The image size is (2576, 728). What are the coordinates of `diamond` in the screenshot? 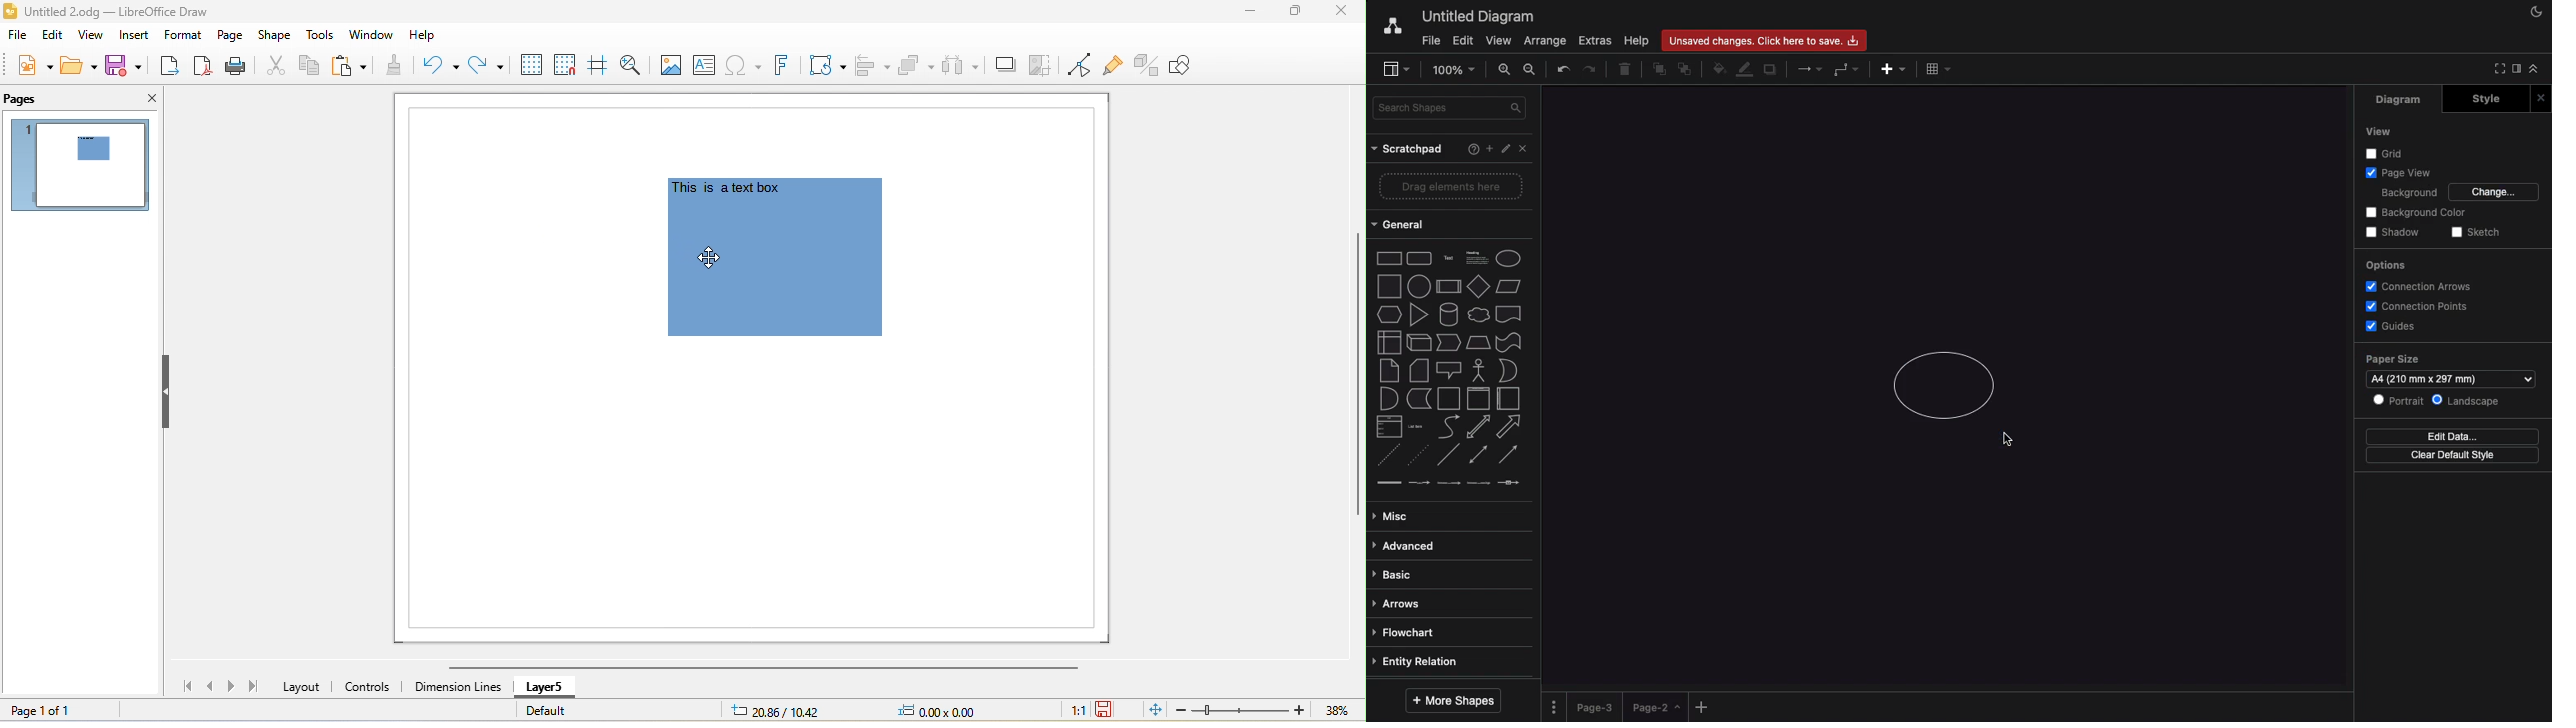 It's located at (1479, 285).